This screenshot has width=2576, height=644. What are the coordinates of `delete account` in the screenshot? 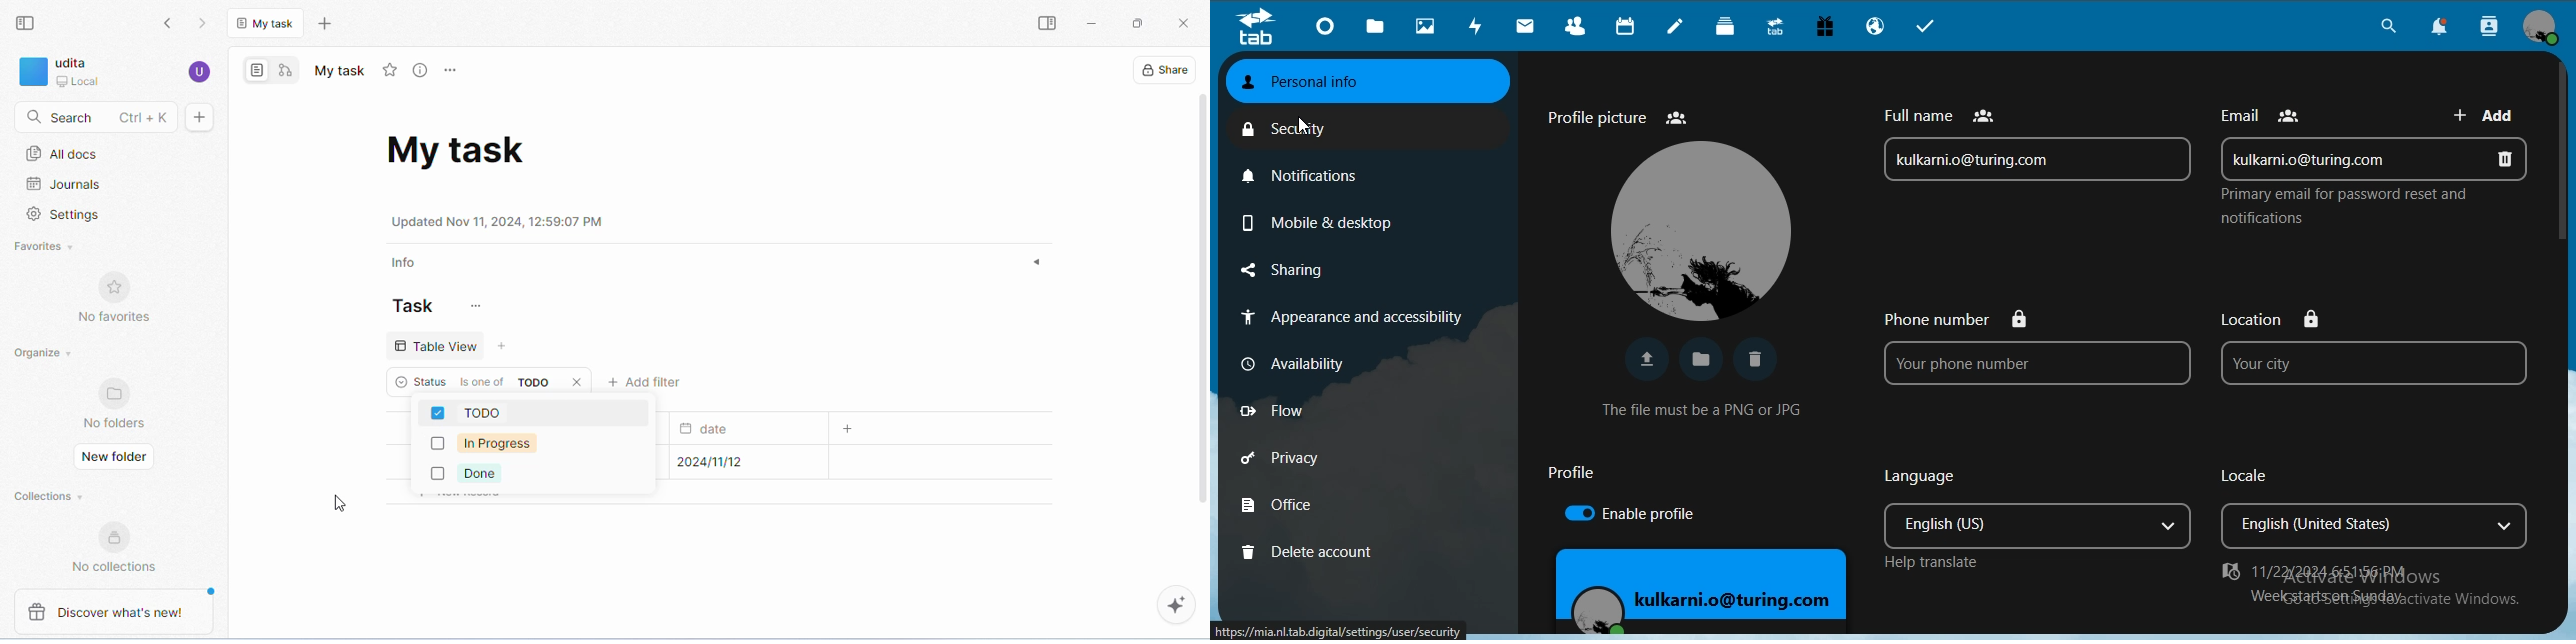 It's located at (1308, 551).